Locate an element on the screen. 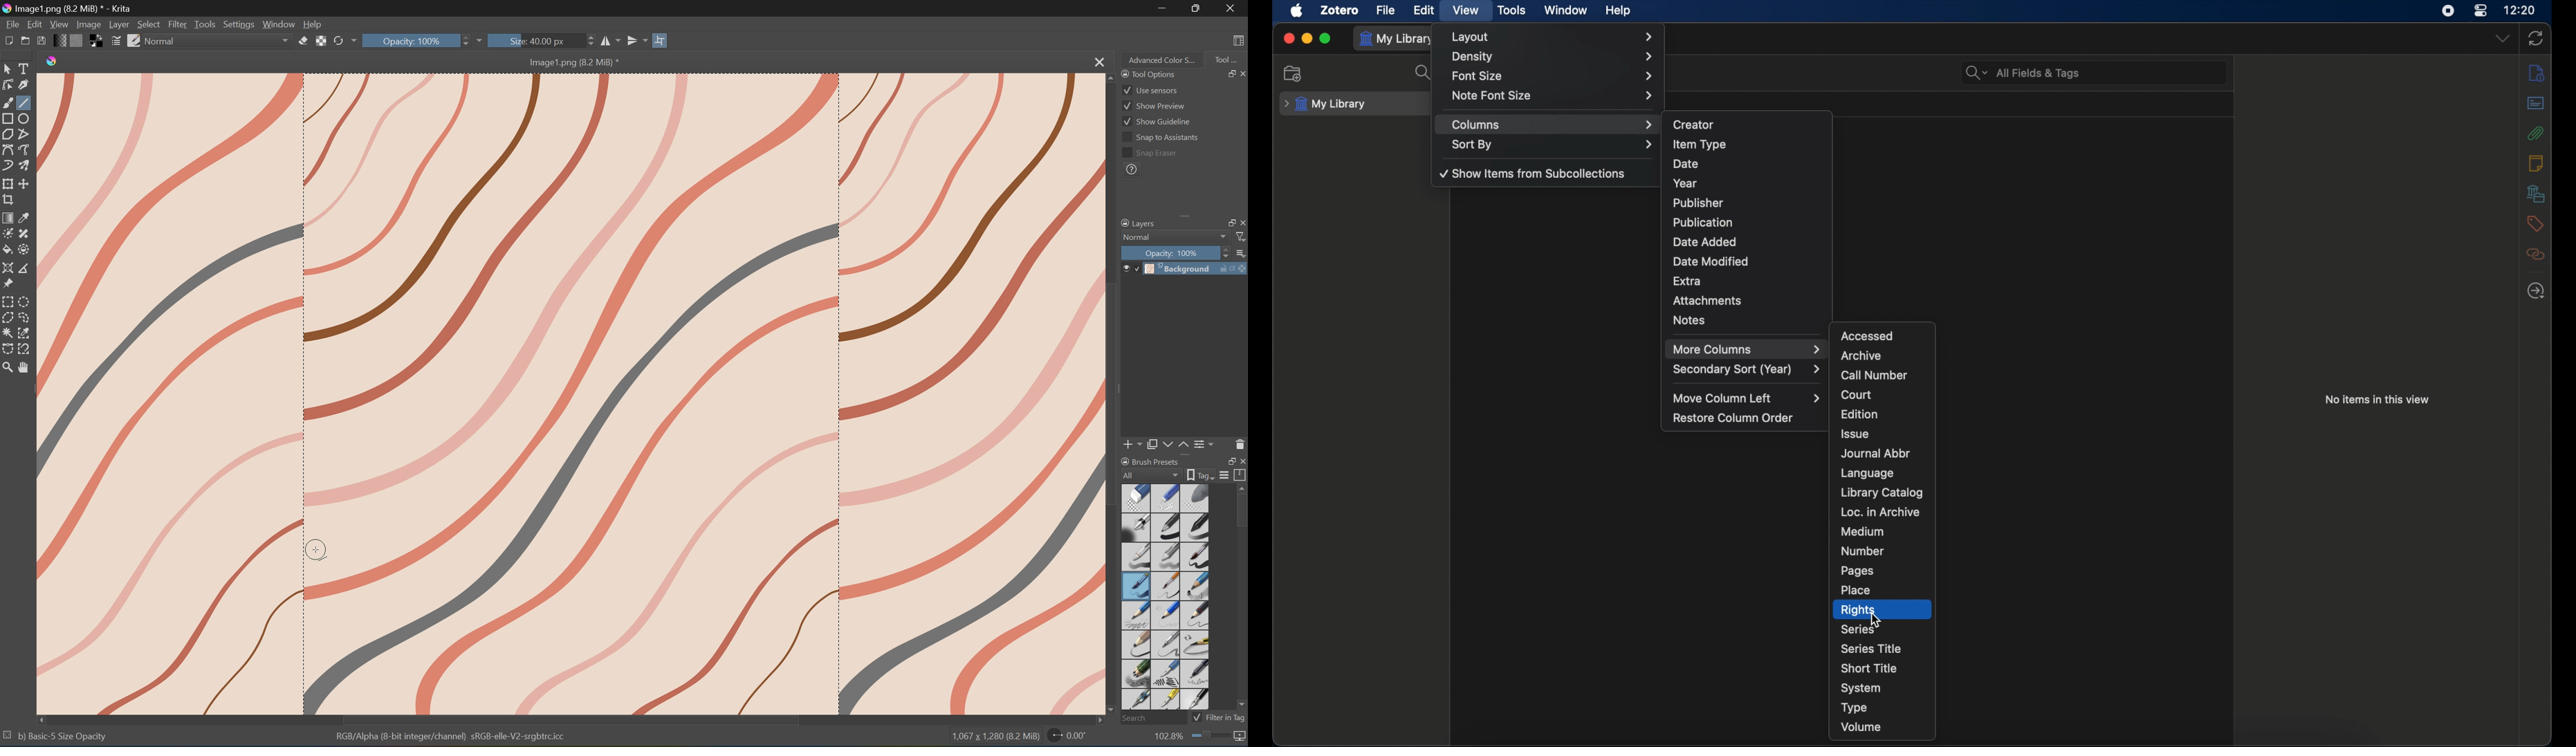  Freehand selection is located at coordinates (26, 317).